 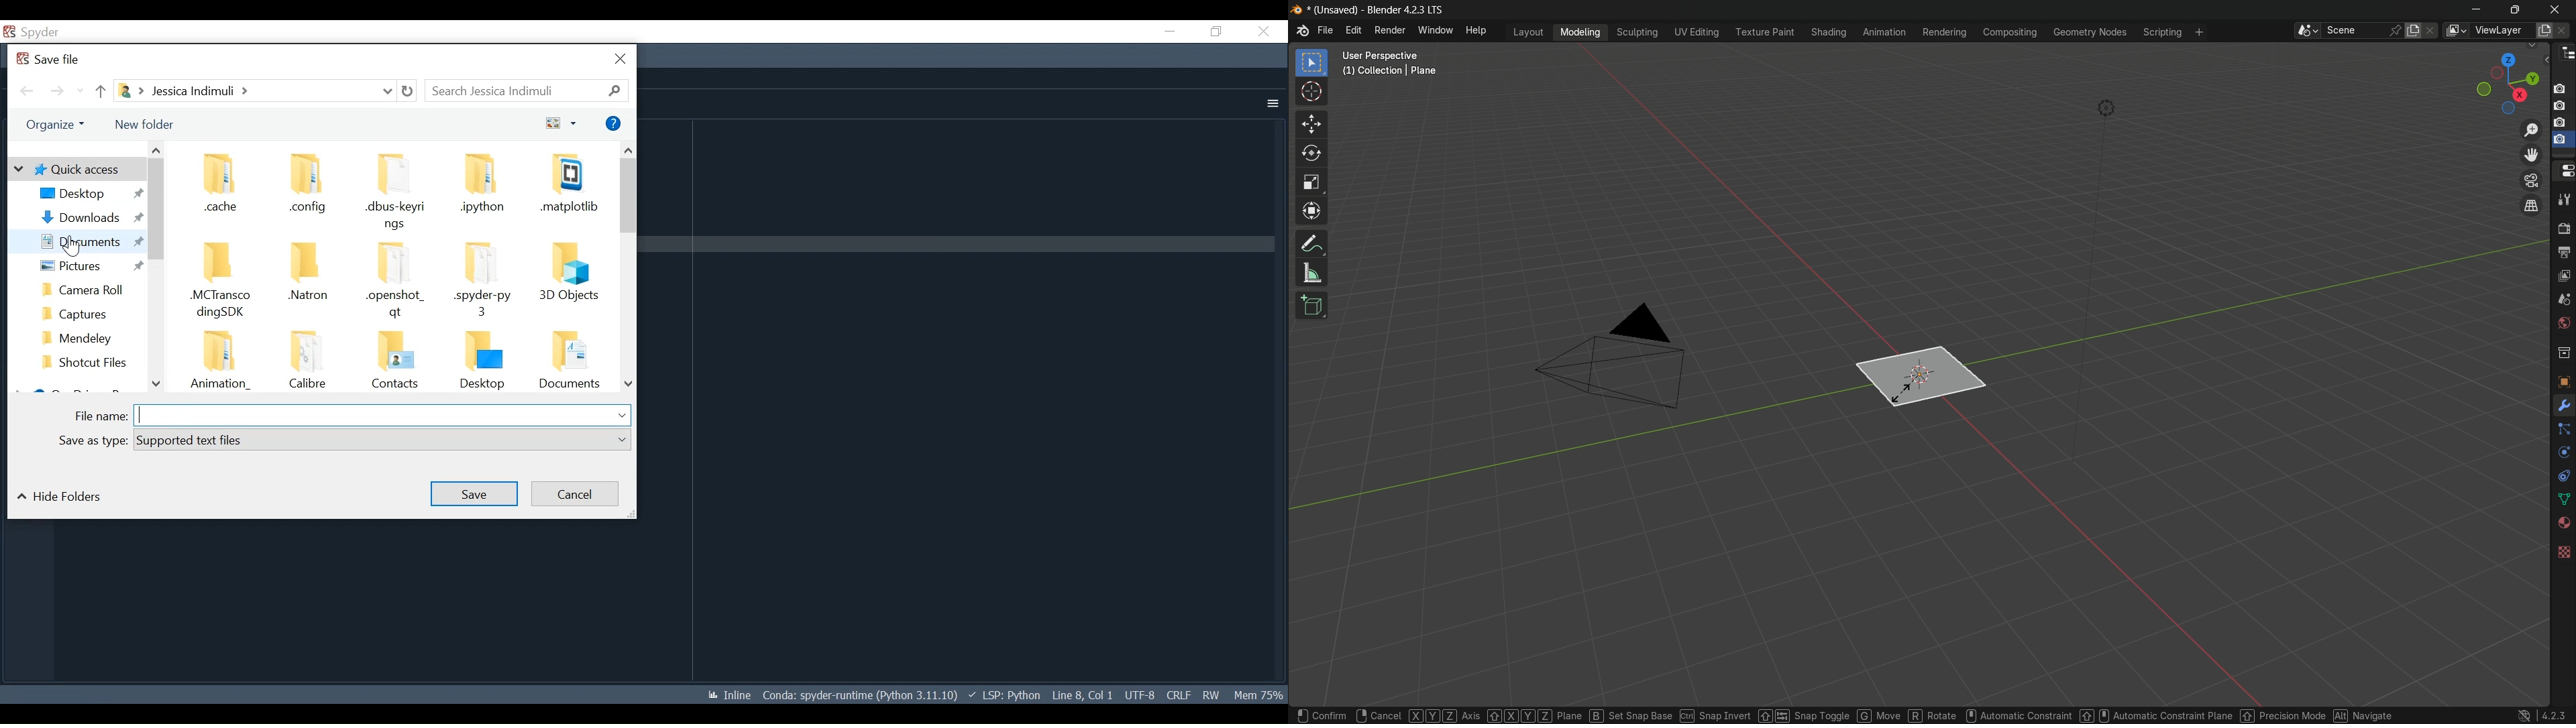 I want to click on File EQL Status, so click(x=1179, y=695).